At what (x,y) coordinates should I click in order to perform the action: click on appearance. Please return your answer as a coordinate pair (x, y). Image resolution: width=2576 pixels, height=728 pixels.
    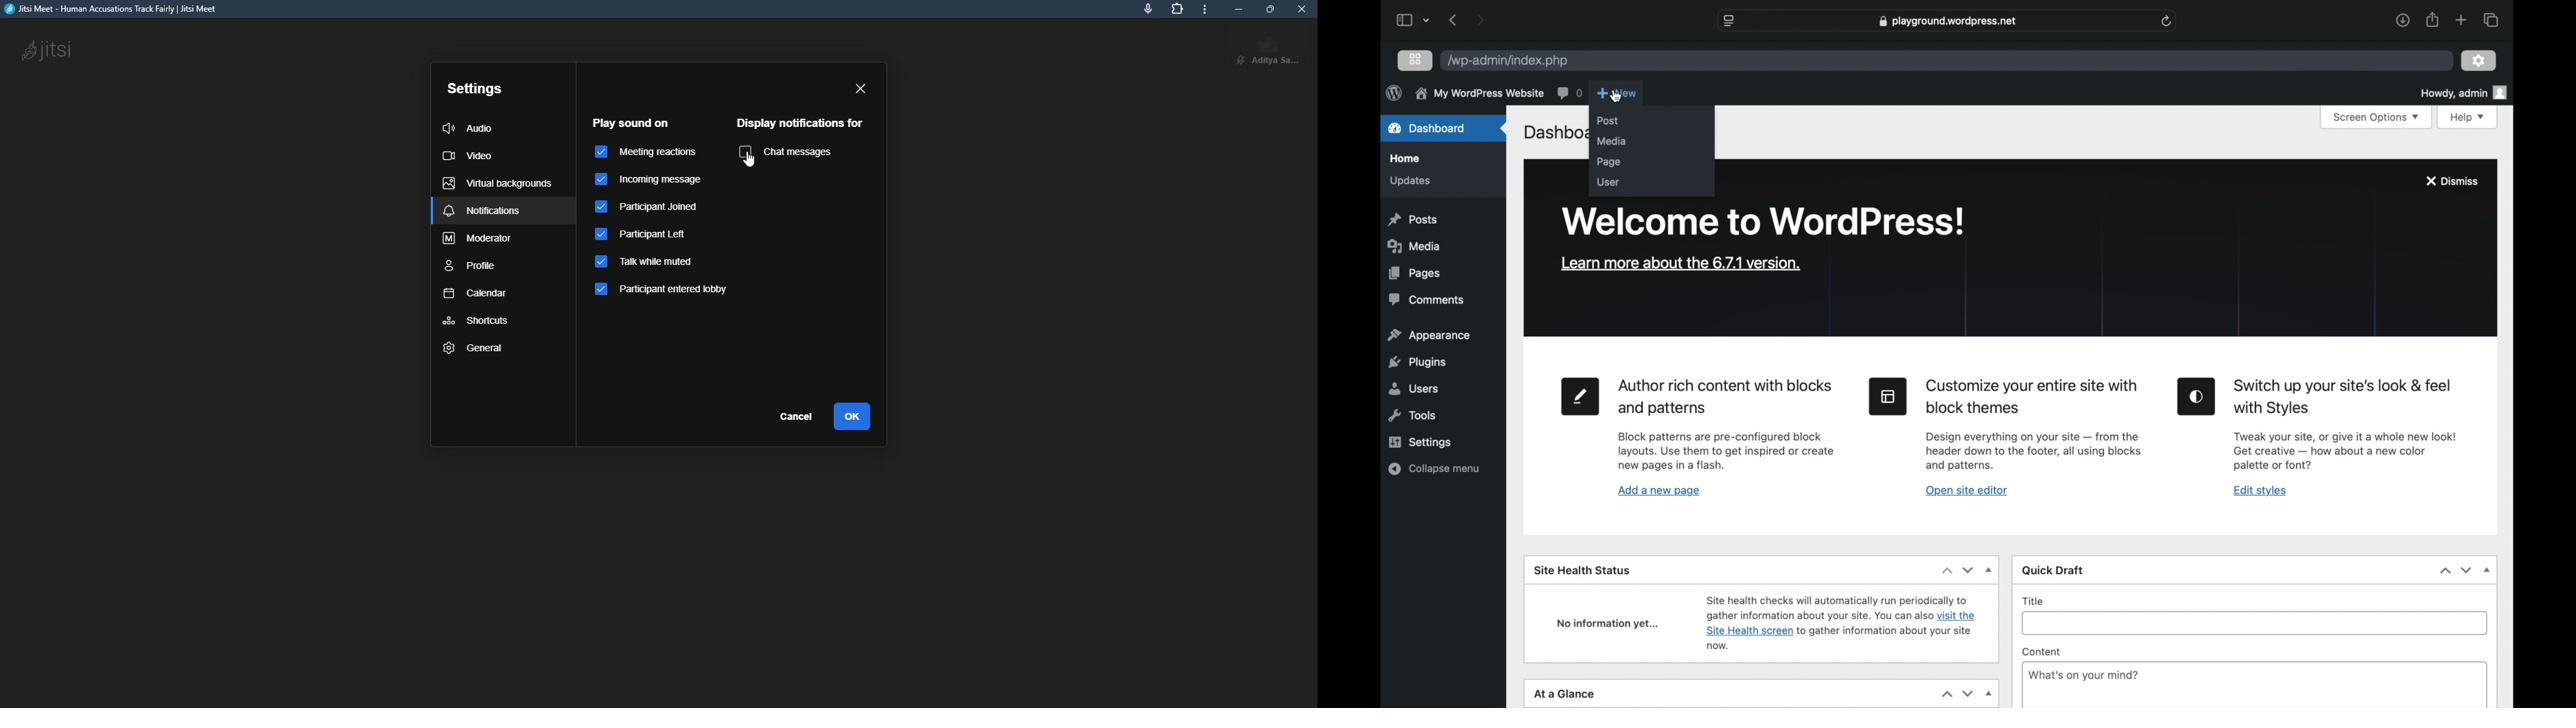
    Looking at the image, I should click on (1429, 335).